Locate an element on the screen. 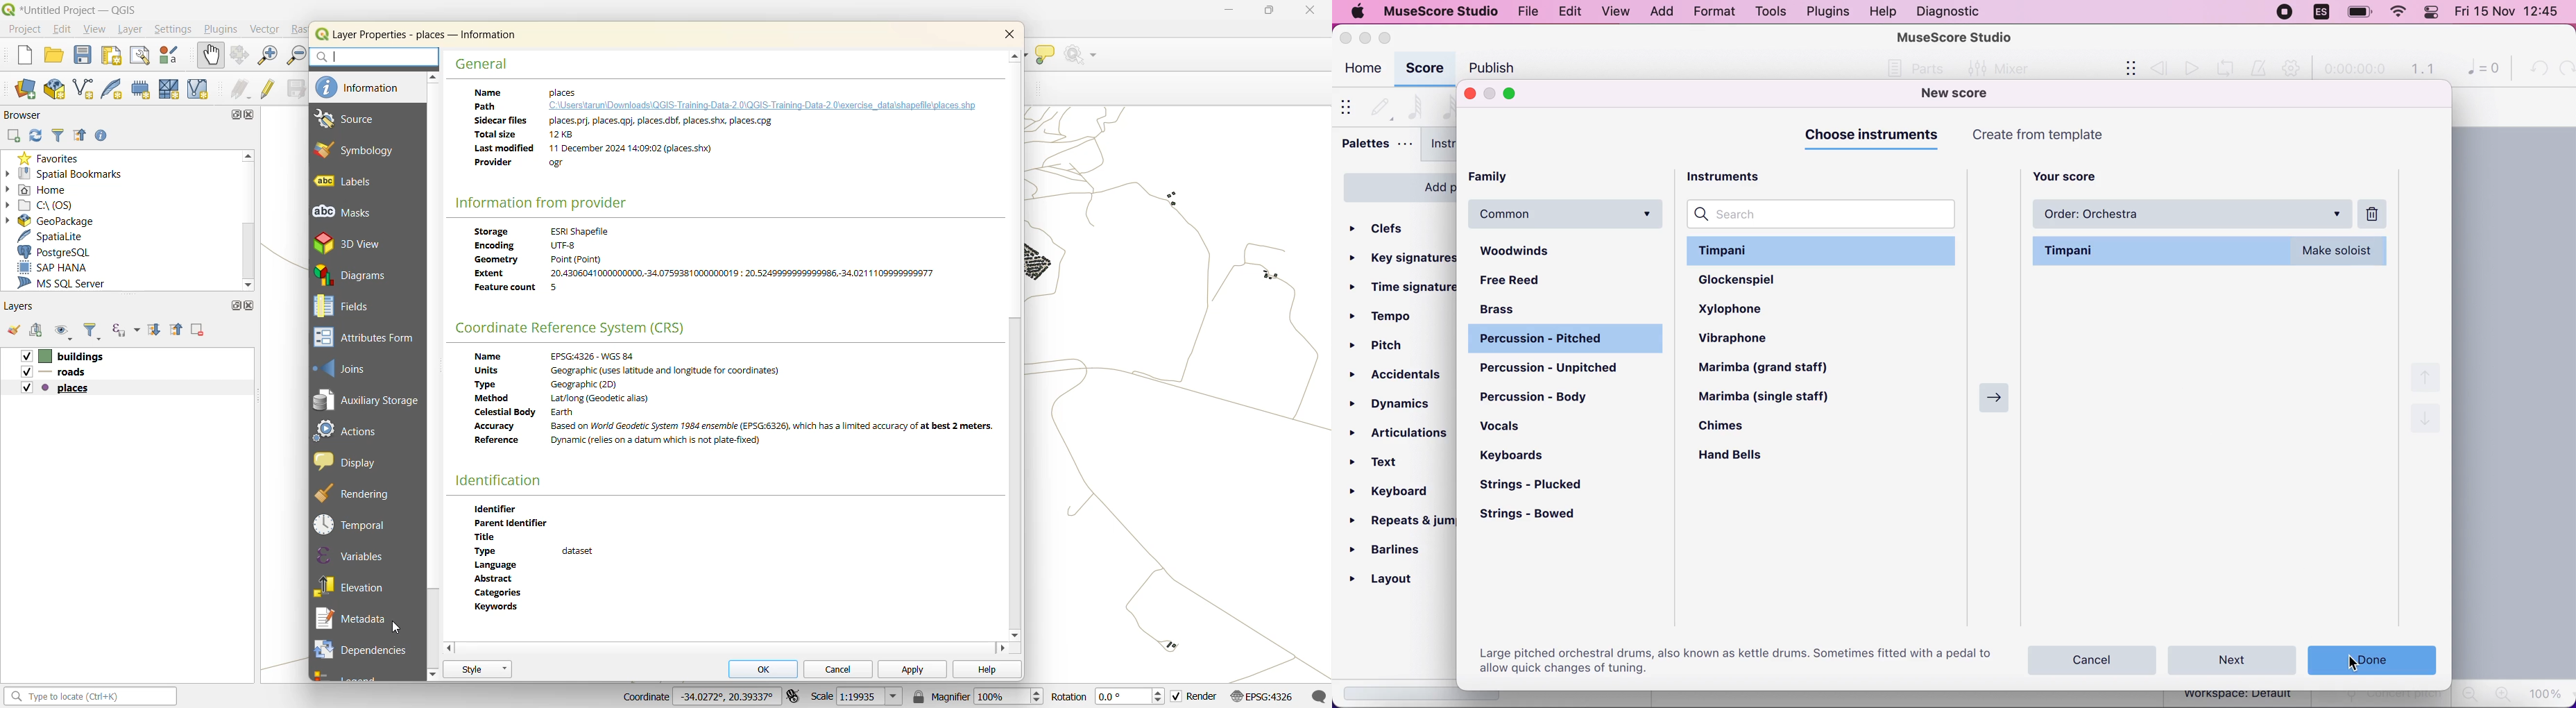 Image resolution: width=2576 pixels, height=728 pixels. masks is located at coordinates (350, 213).